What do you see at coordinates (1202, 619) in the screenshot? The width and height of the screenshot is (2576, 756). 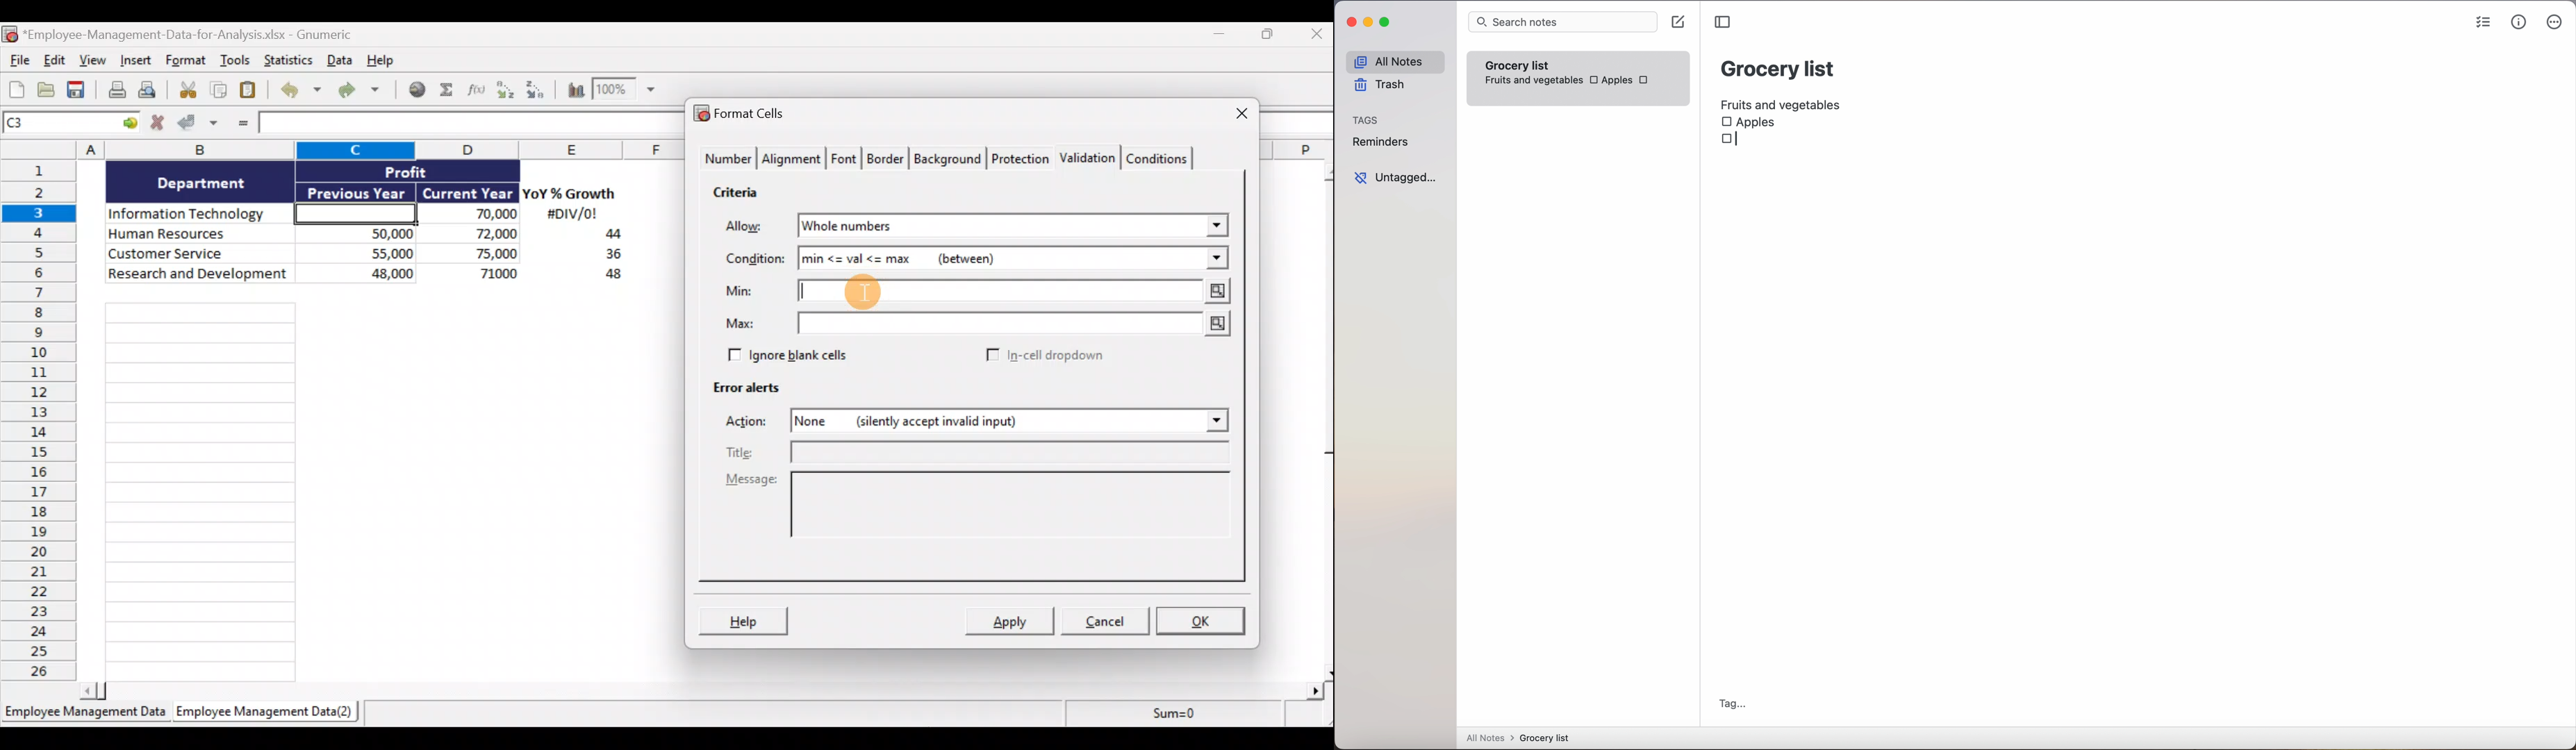 I see `OK` at bounding box center [1202, 619].